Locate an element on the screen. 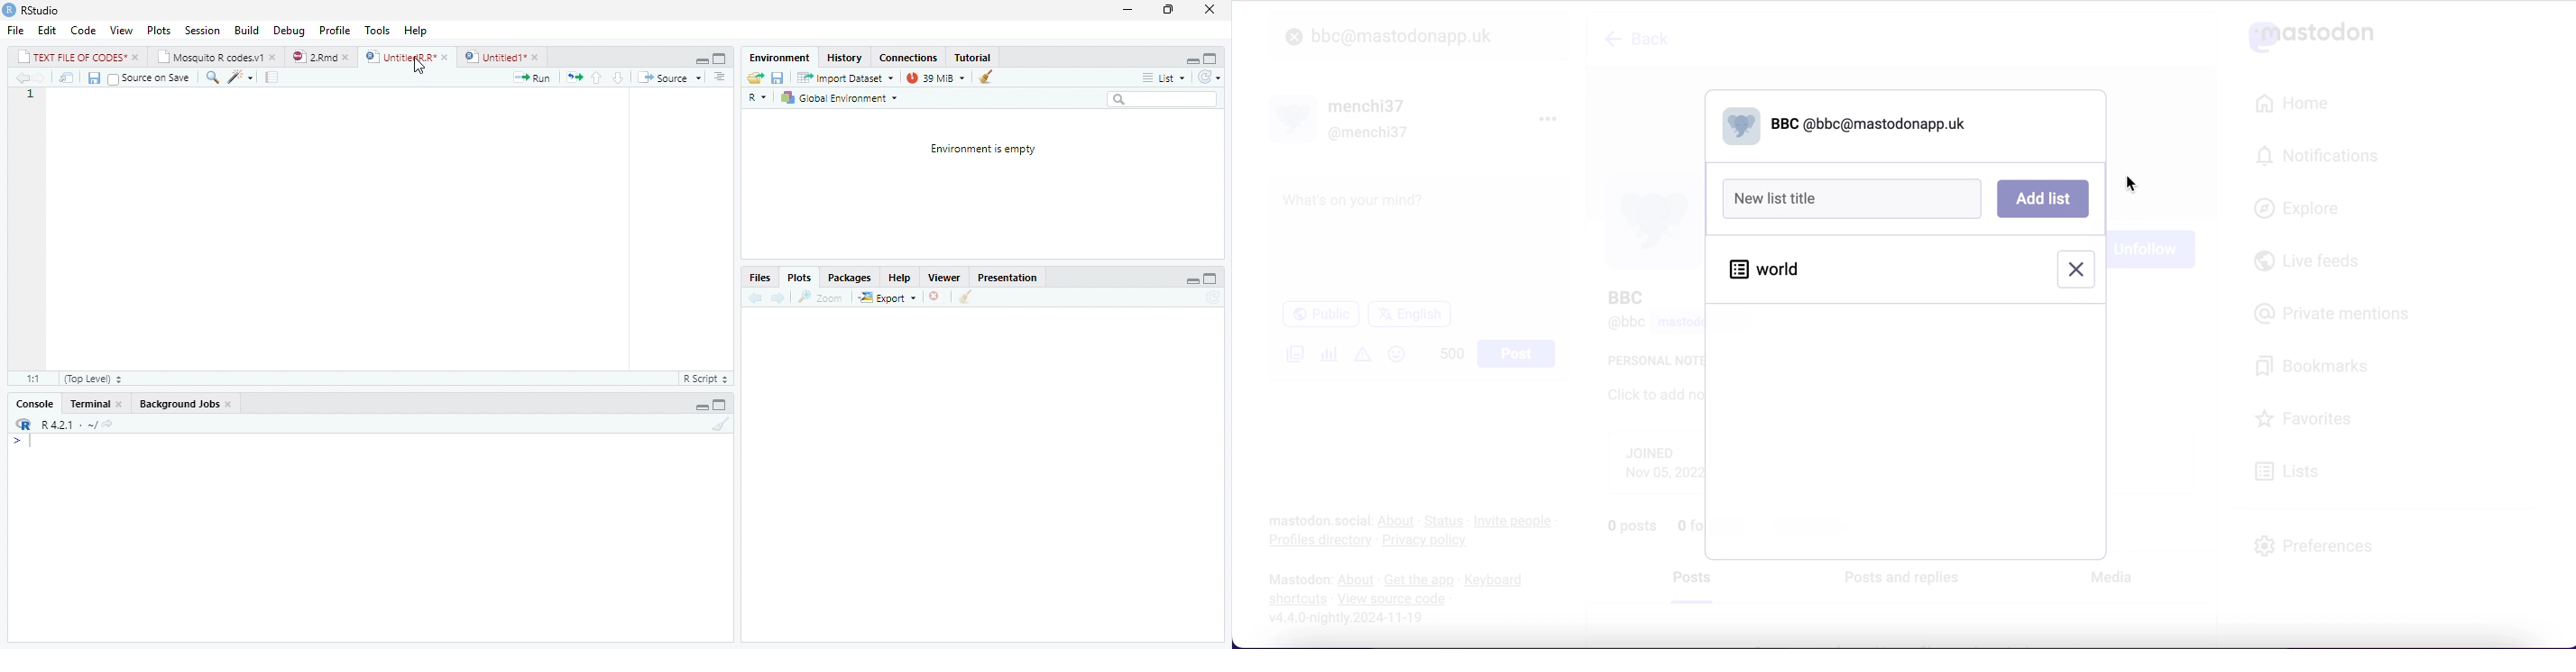 The image size is (2576, 672). Previous is located at coordinates (21, 78).